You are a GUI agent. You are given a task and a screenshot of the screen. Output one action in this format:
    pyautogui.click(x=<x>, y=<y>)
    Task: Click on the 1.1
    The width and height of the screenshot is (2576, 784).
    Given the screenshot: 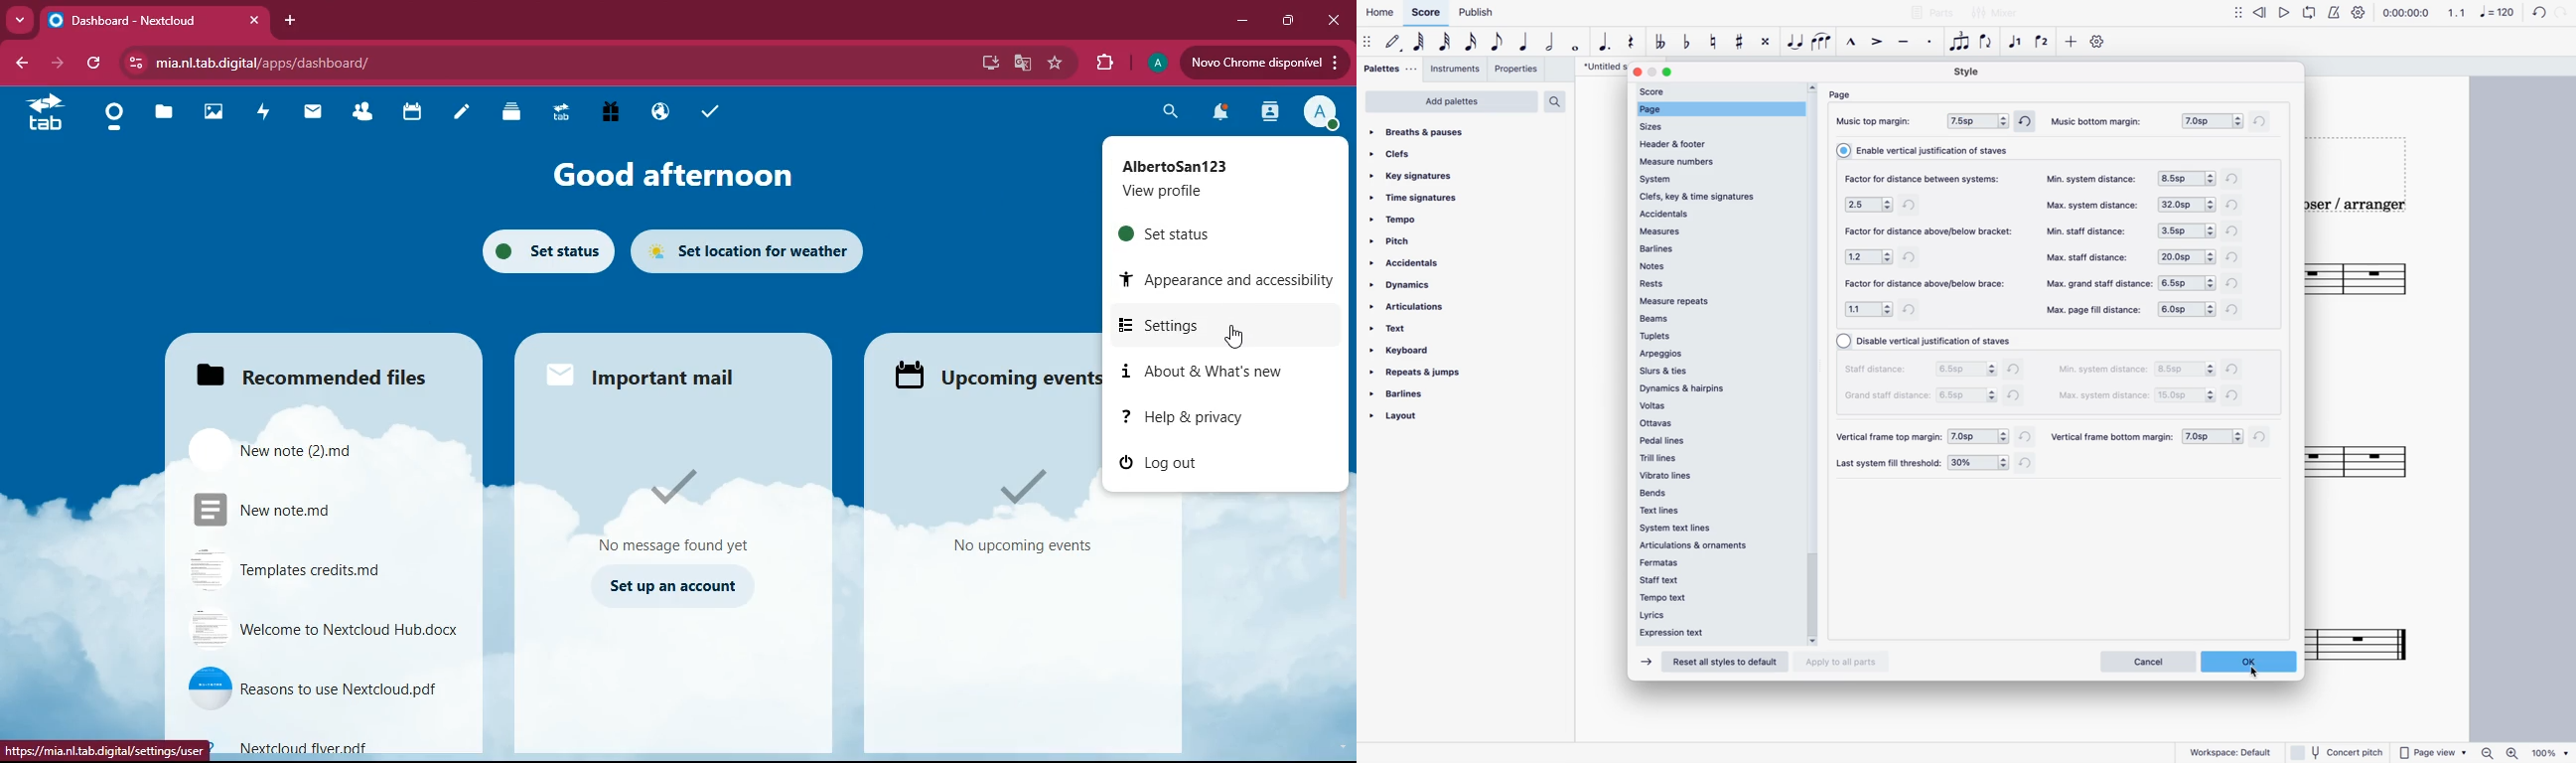 What is the action you would take?
    pyautogui.click(x=2458, y=13)
    